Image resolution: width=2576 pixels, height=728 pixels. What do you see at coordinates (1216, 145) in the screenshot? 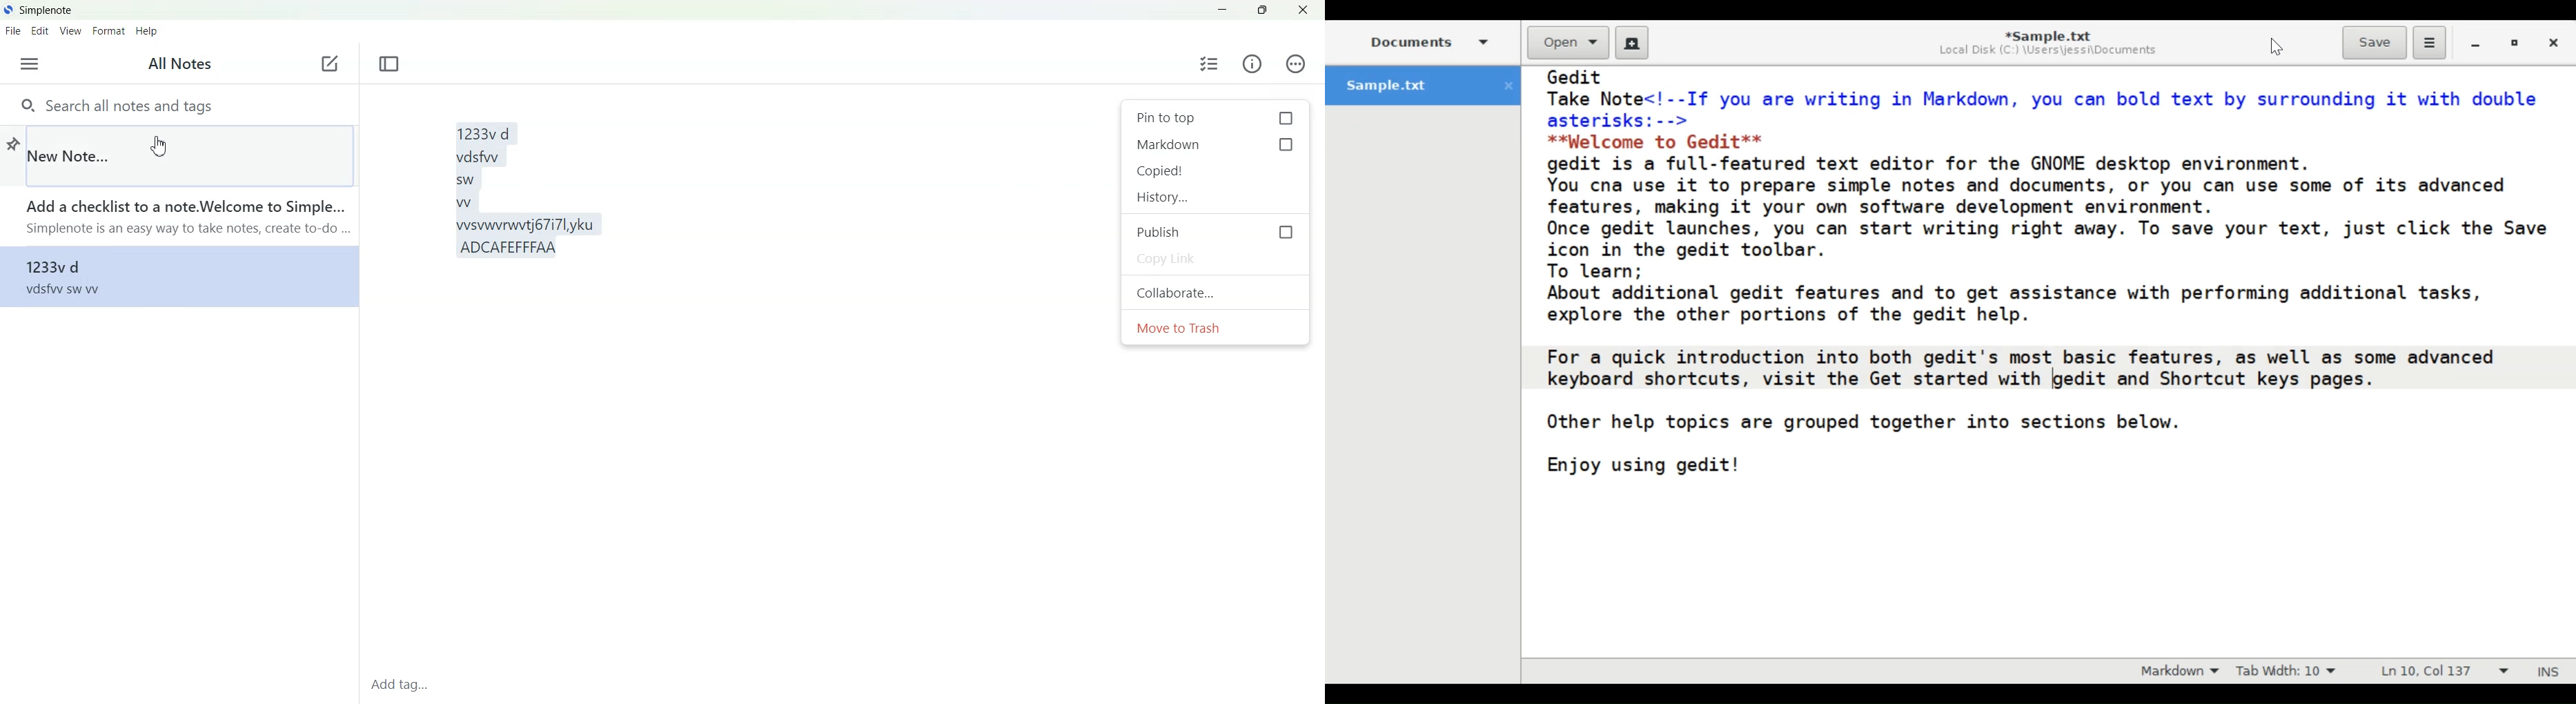
I see `Markdown` at bounding box center [1216, 145].